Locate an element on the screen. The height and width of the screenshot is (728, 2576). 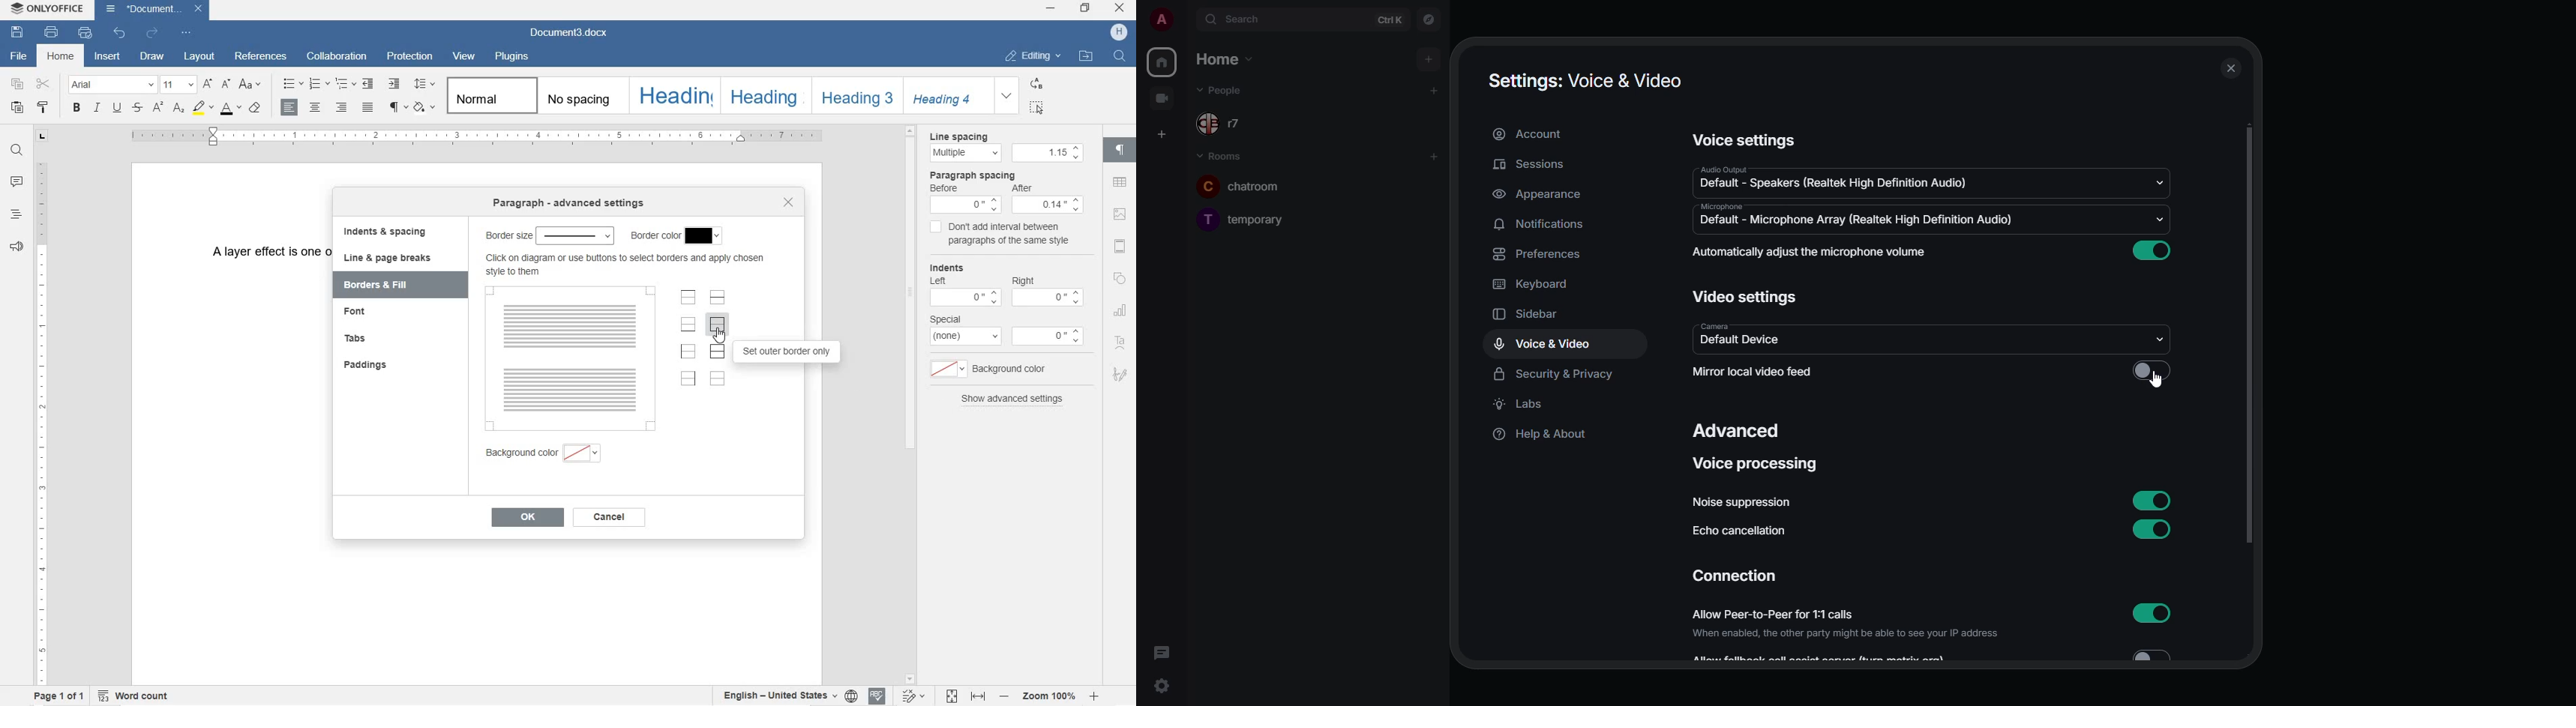
drop down is located at coordinates (2158, 220).